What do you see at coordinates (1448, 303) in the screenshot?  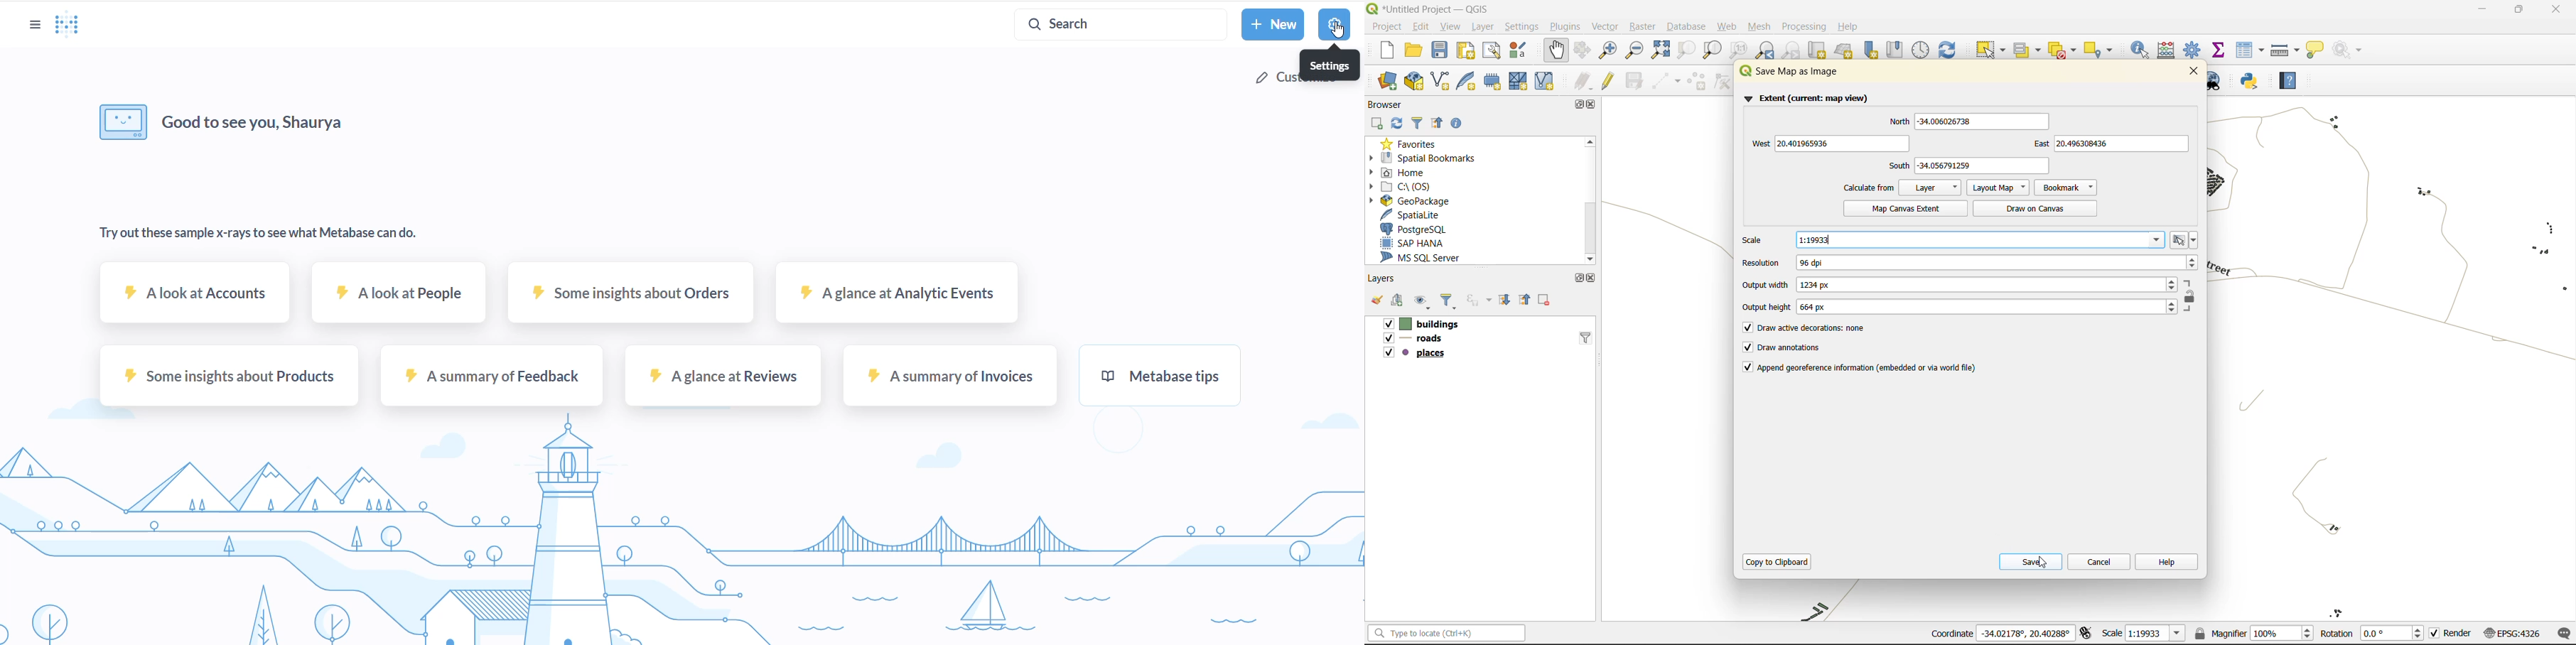 I see `filter` at bounding box center [1448, 303].